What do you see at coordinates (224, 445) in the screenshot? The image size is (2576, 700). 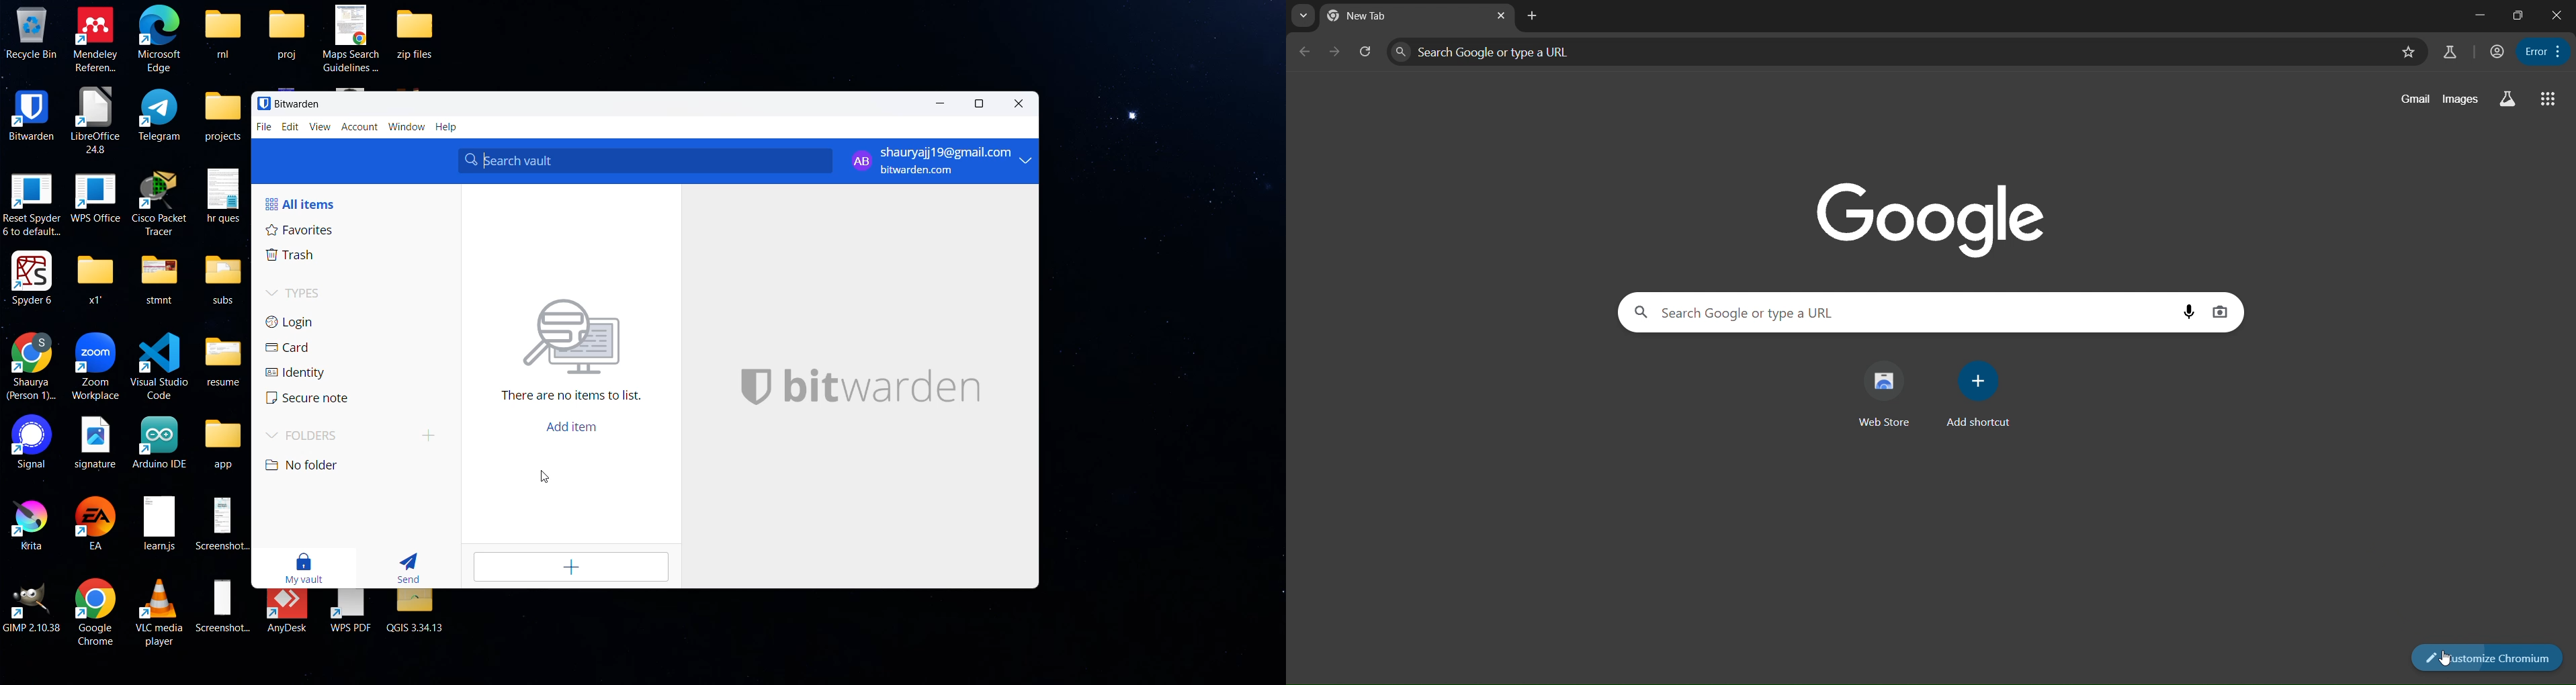 I see `app` at bounding box center [224, 445].